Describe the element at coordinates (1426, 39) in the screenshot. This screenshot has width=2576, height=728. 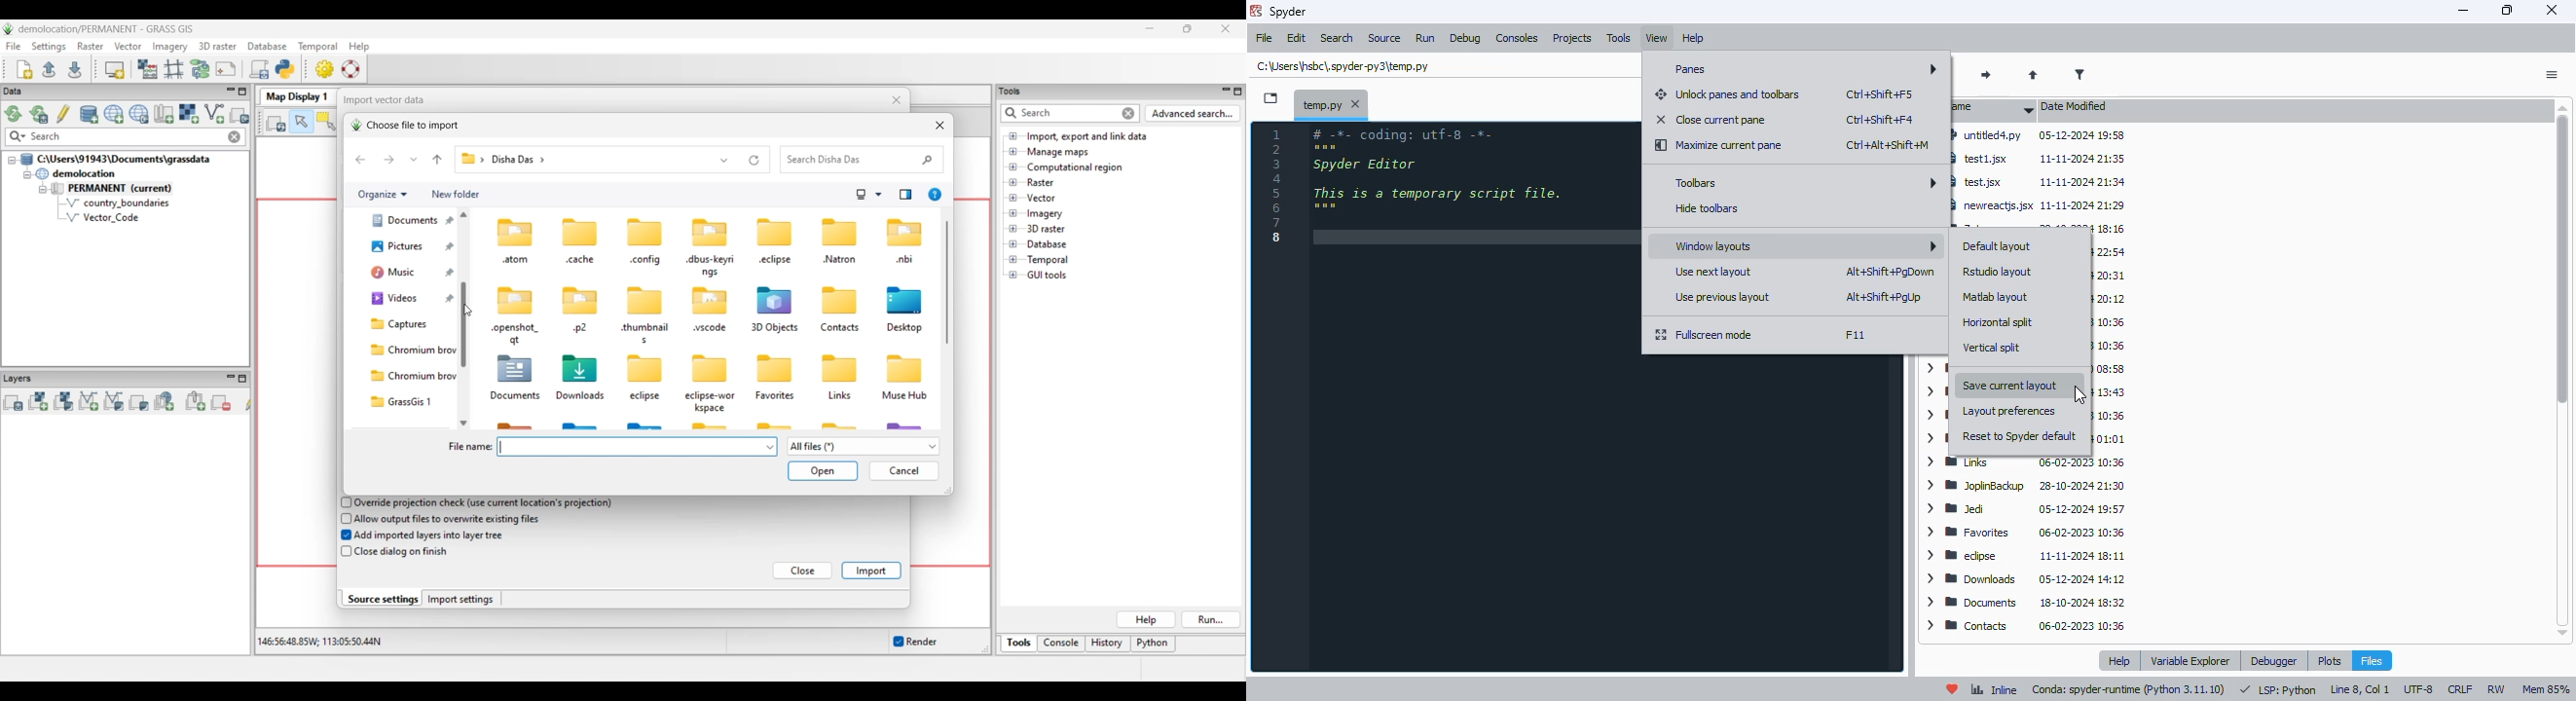
I see `run` at that location.